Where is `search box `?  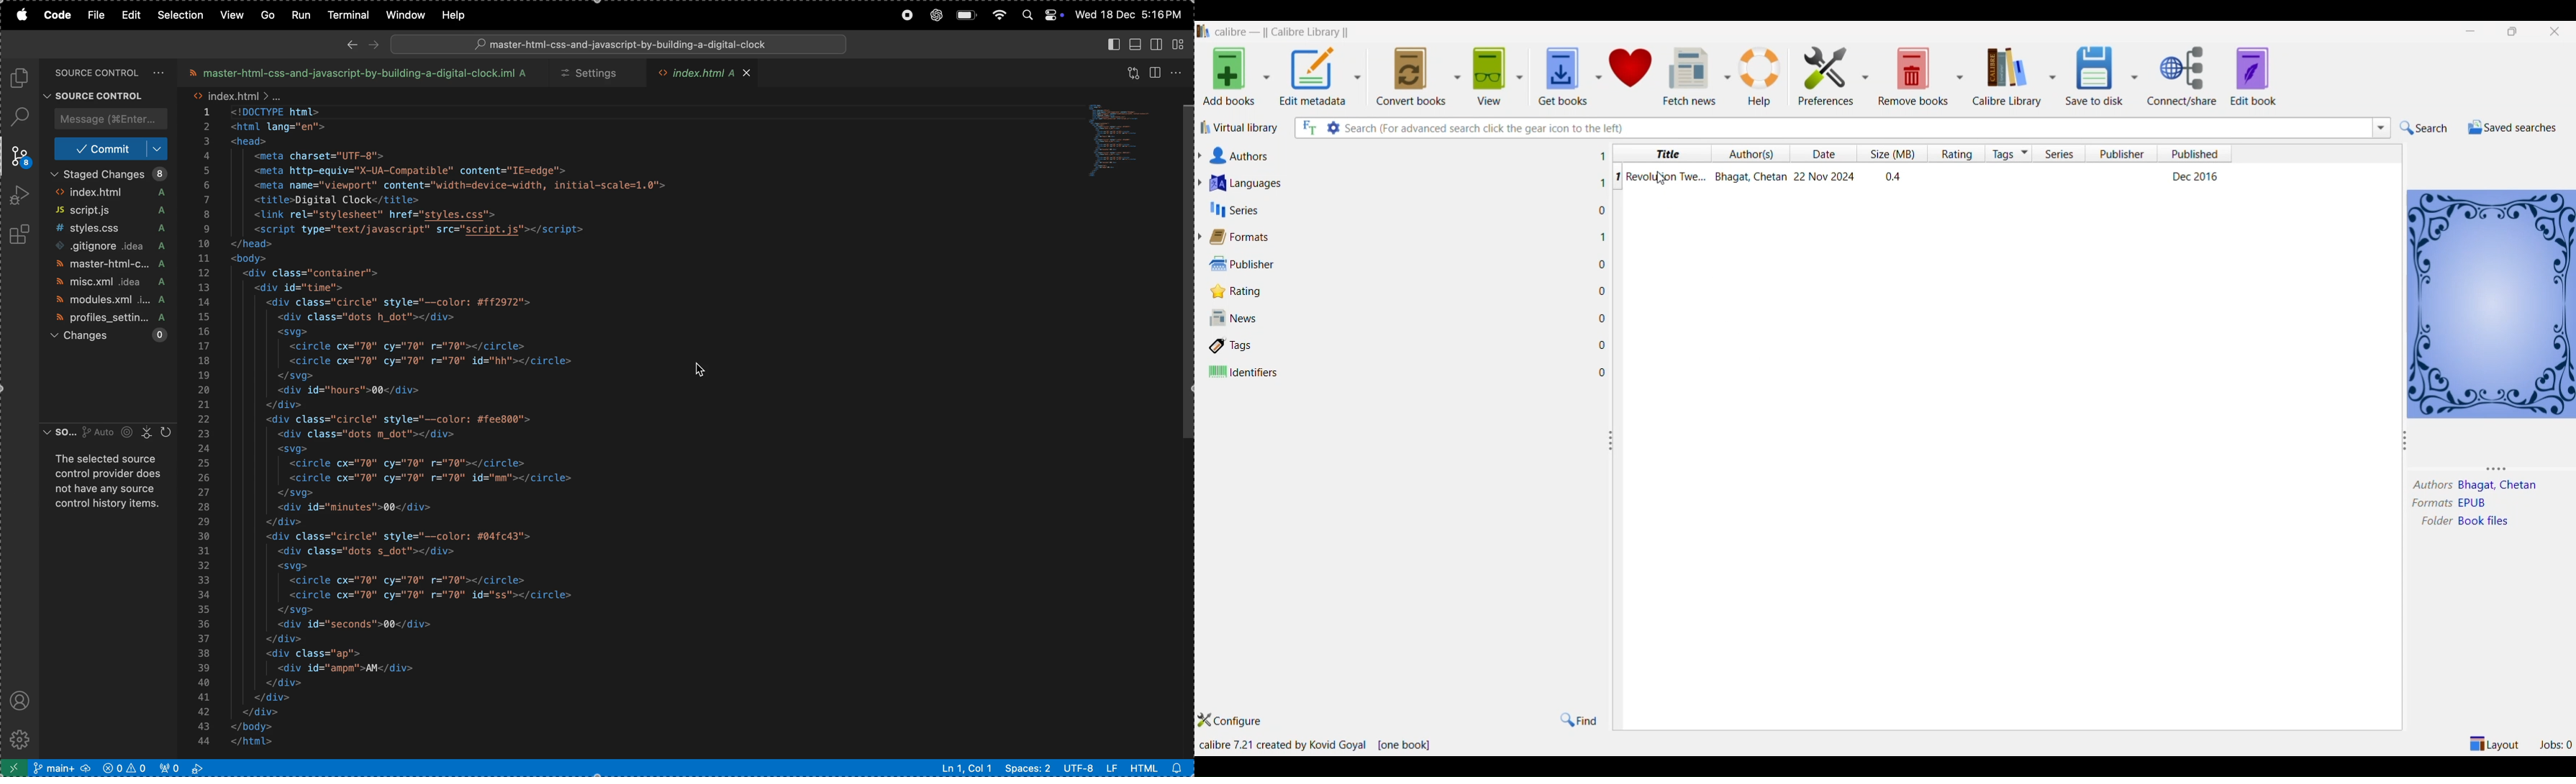 search box  is located at coordinates (1856, 127).